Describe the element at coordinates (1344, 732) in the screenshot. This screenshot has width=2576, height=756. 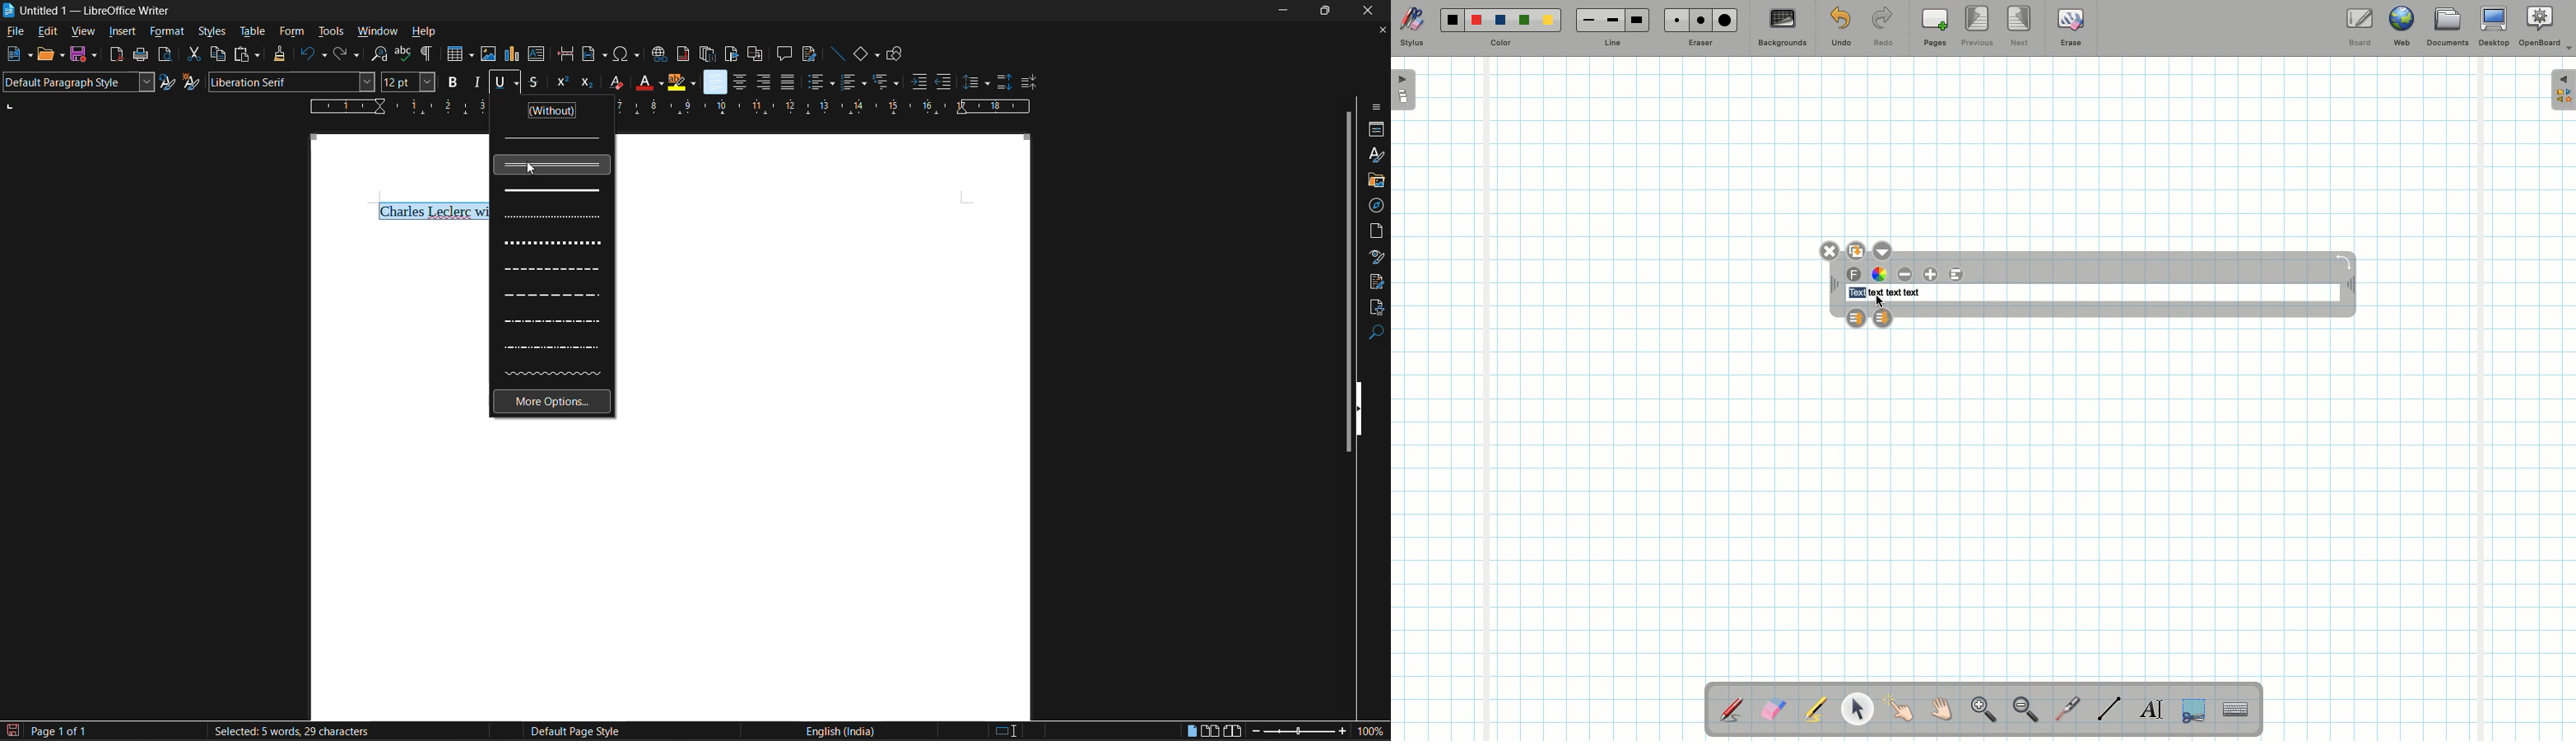
I see `zoom in` at that location.